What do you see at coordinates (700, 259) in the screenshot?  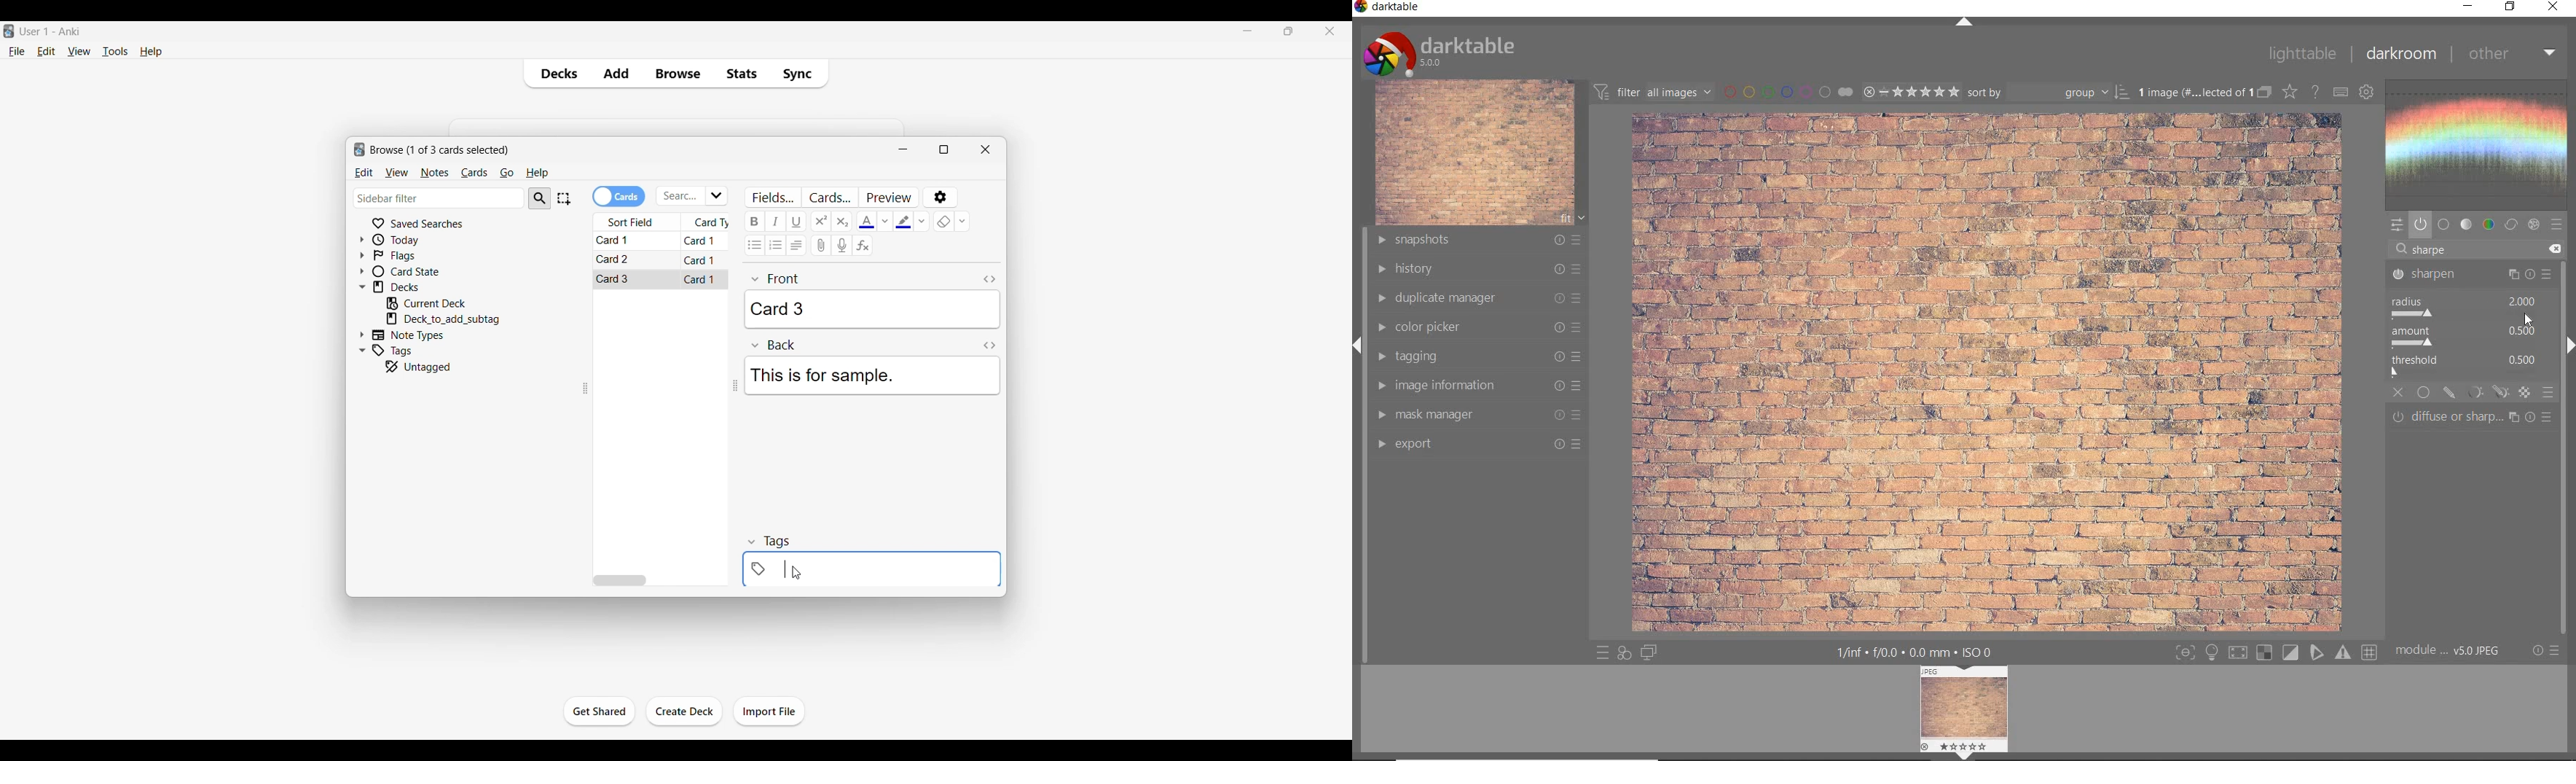 I see `Card 1` at bounding box center [700, 259].